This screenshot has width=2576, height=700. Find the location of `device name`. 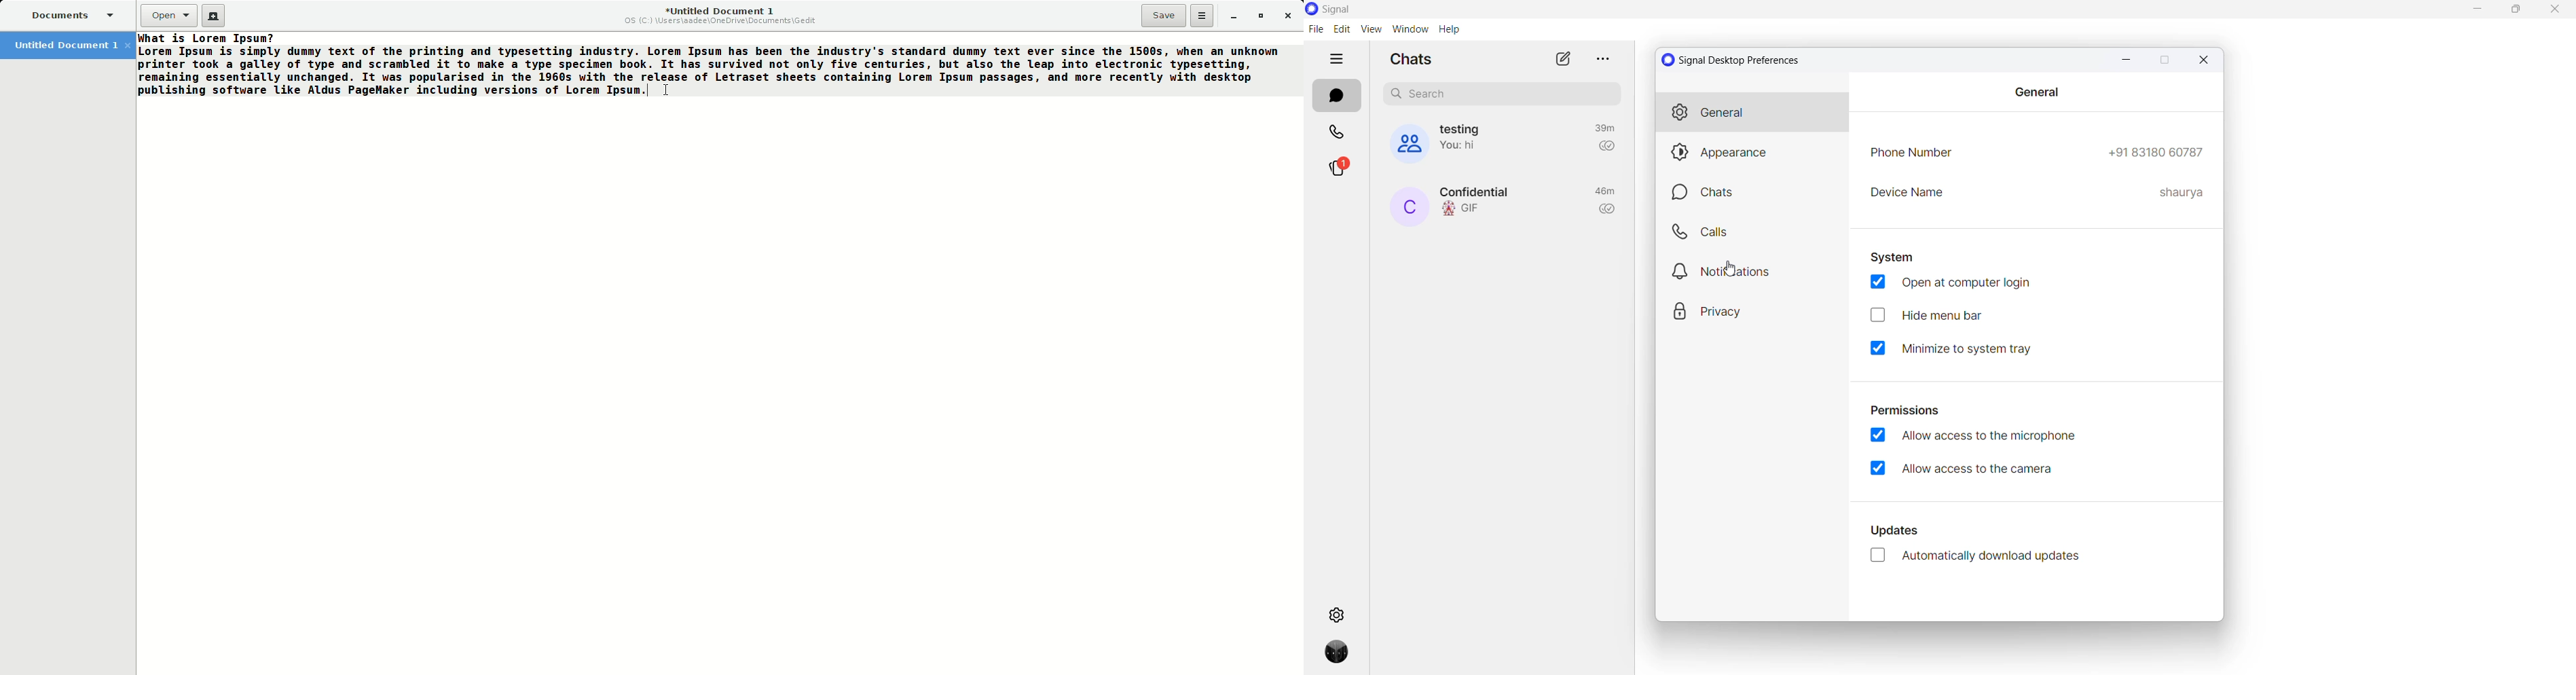

device name is located at coordinates (2181, 190).